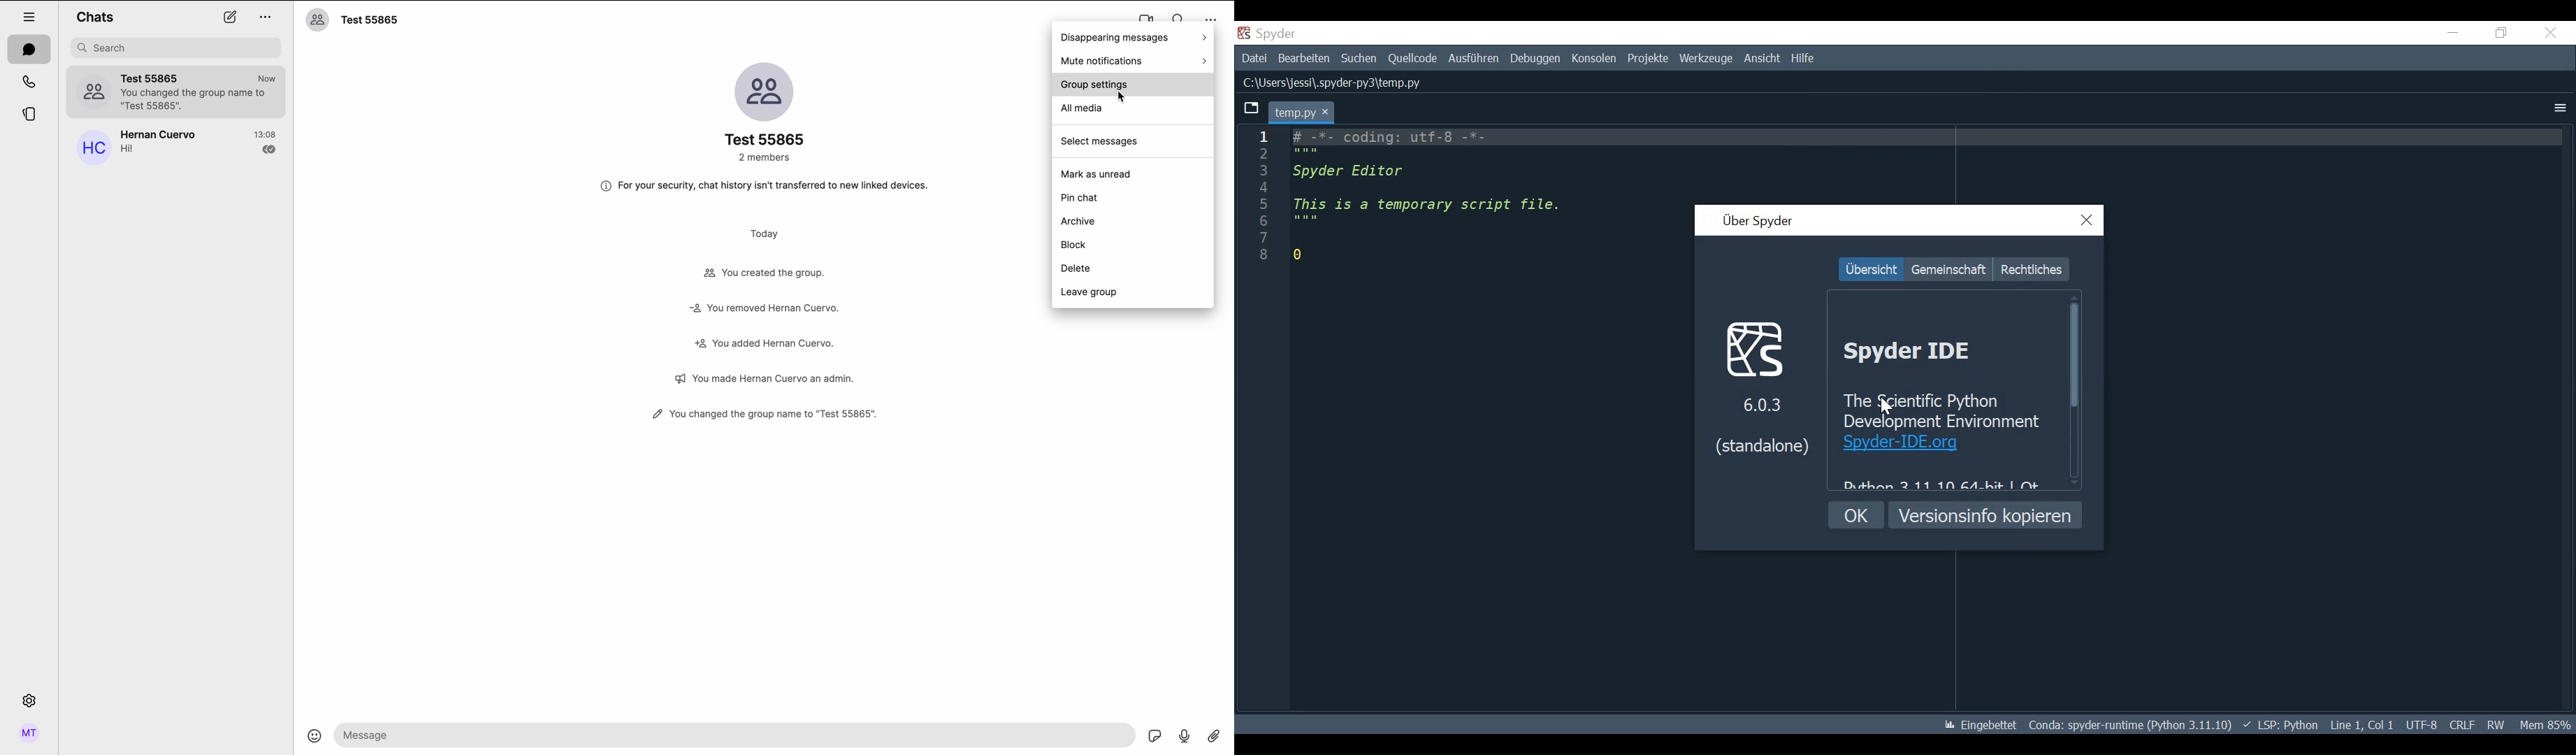 Image resolution: width=2576 pixels, height=756 pixels. Describe the element at coordinates (95, 16) in the screenshot. I see `chats` at that location.